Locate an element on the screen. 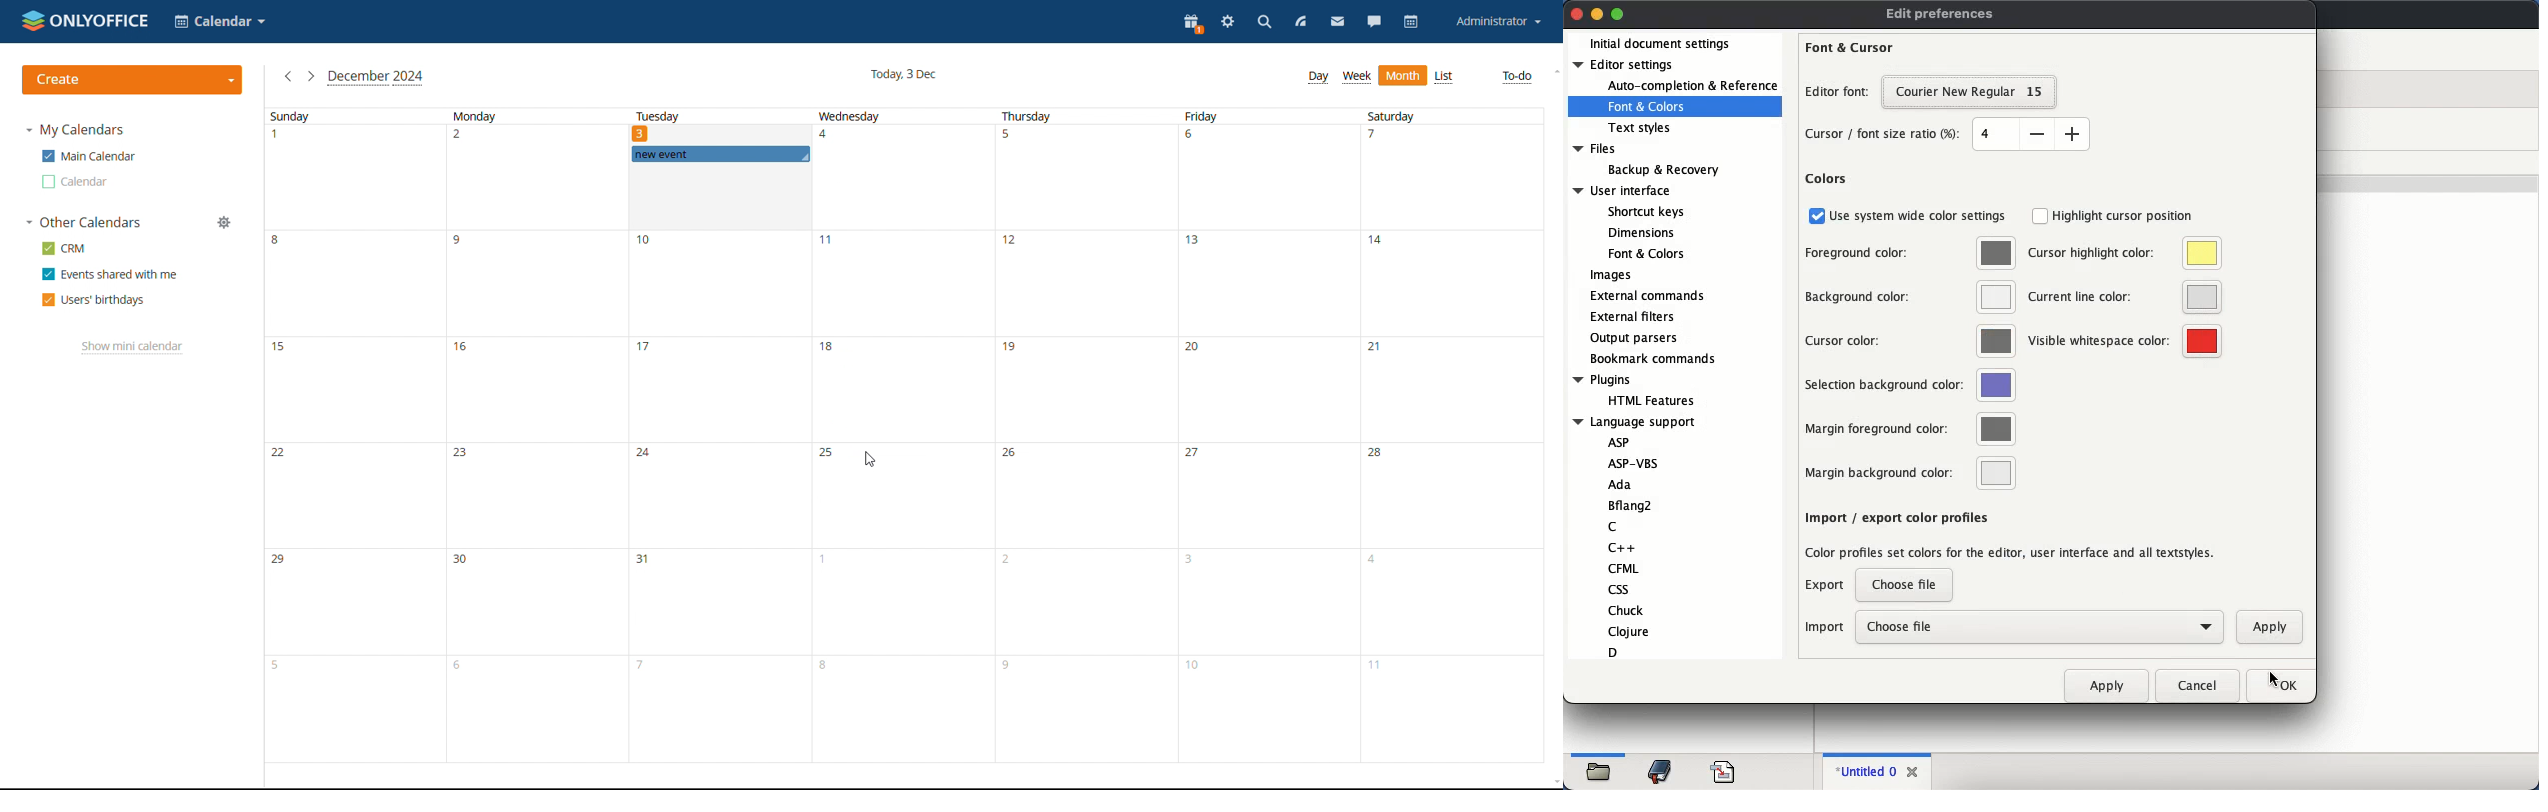 The image size is (2548, 812). my calendars is located at coordinates (75, 130).